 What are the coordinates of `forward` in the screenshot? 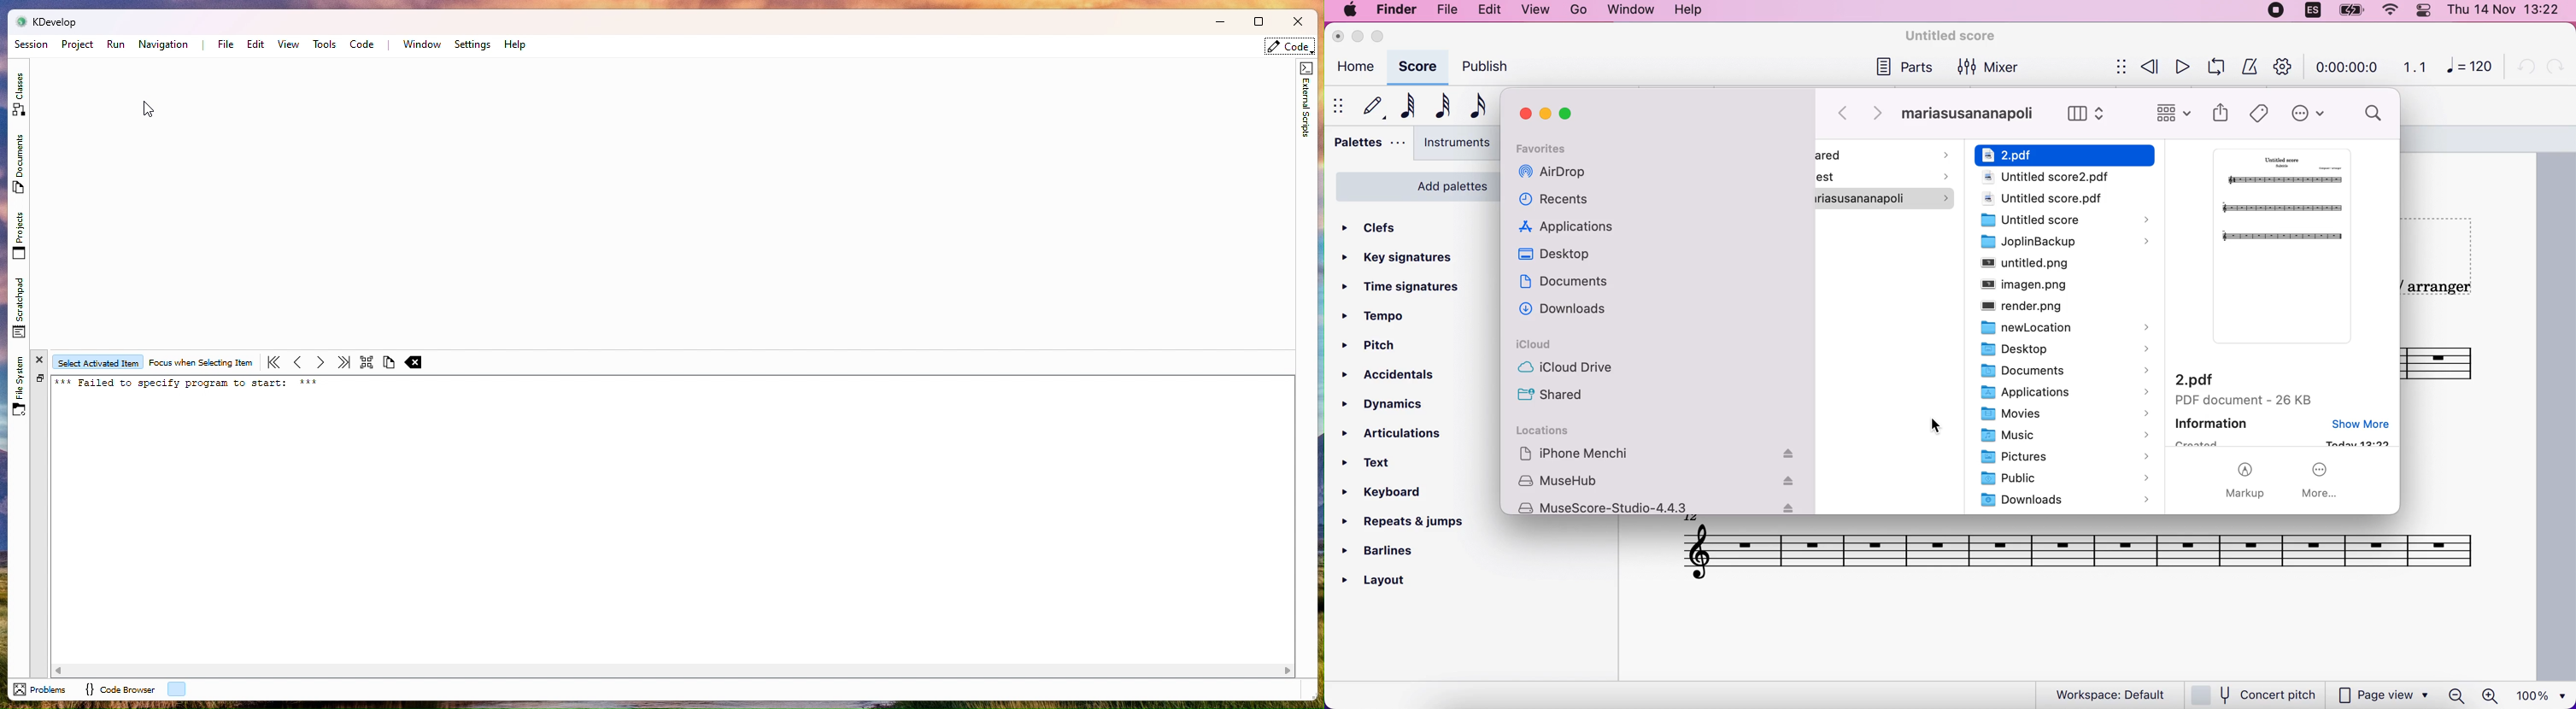 It's located at (1880, 114).